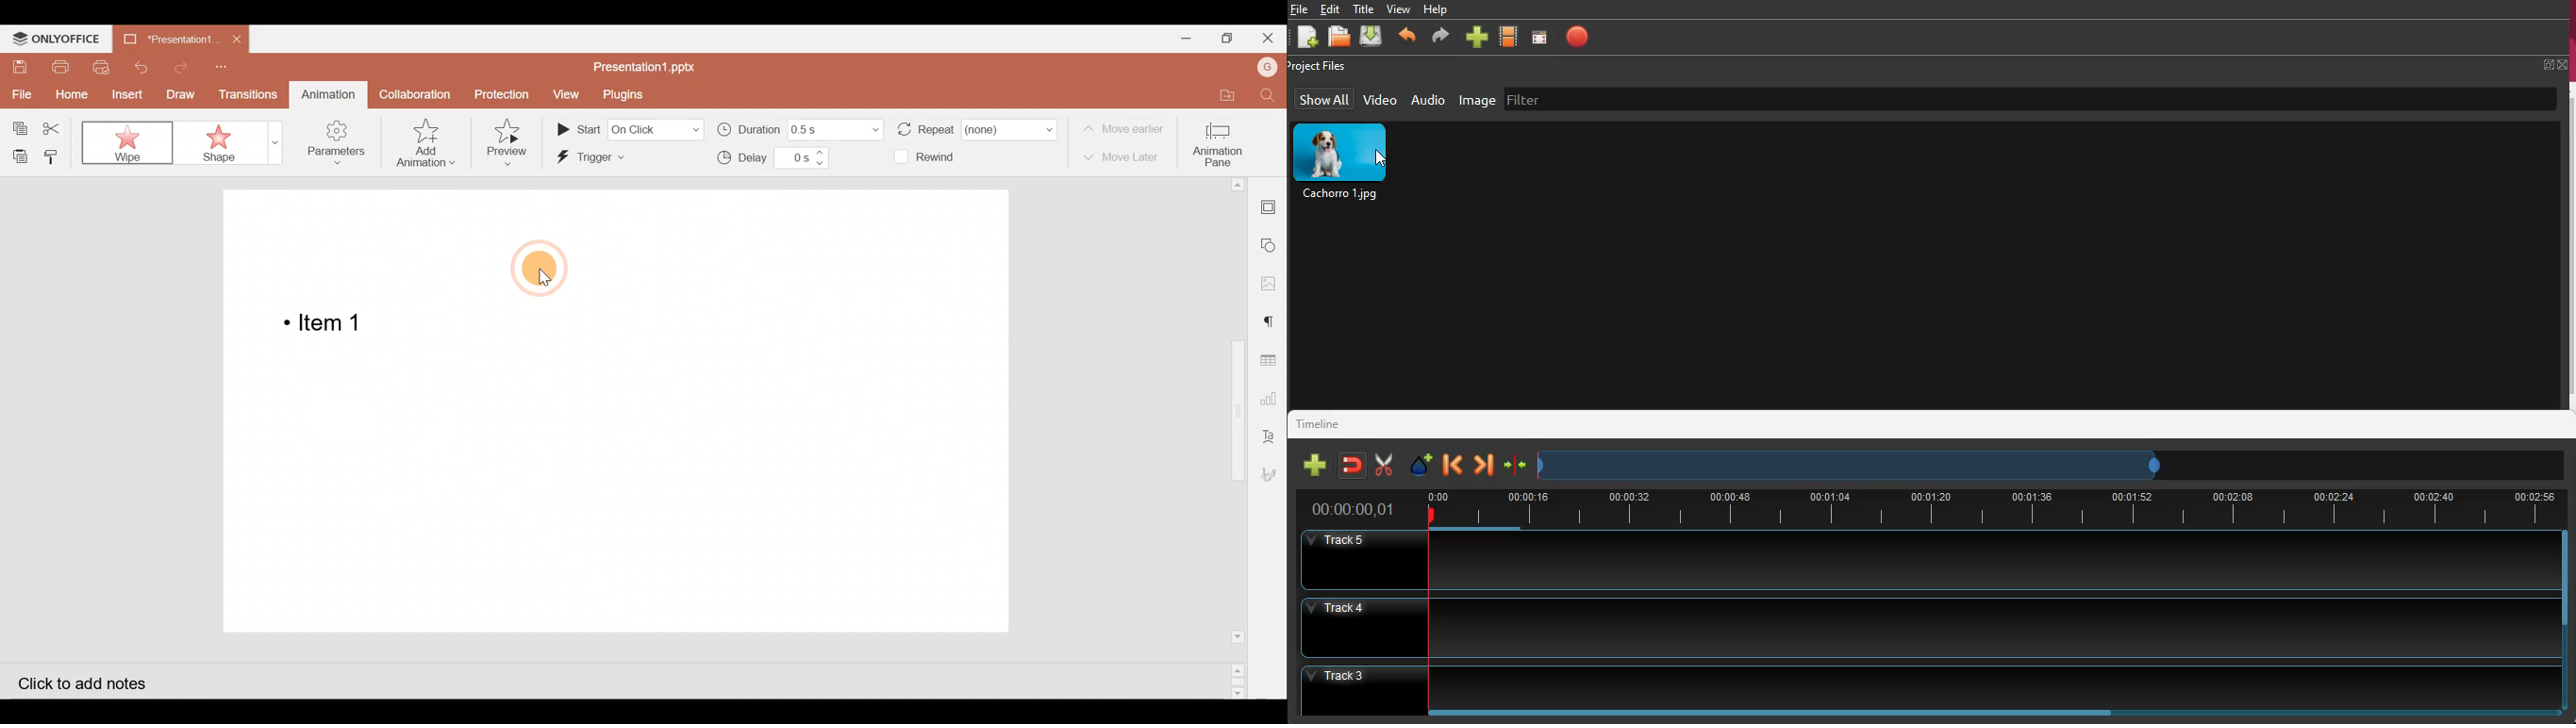  I want to click on Click to add notes, so click(85, 678).